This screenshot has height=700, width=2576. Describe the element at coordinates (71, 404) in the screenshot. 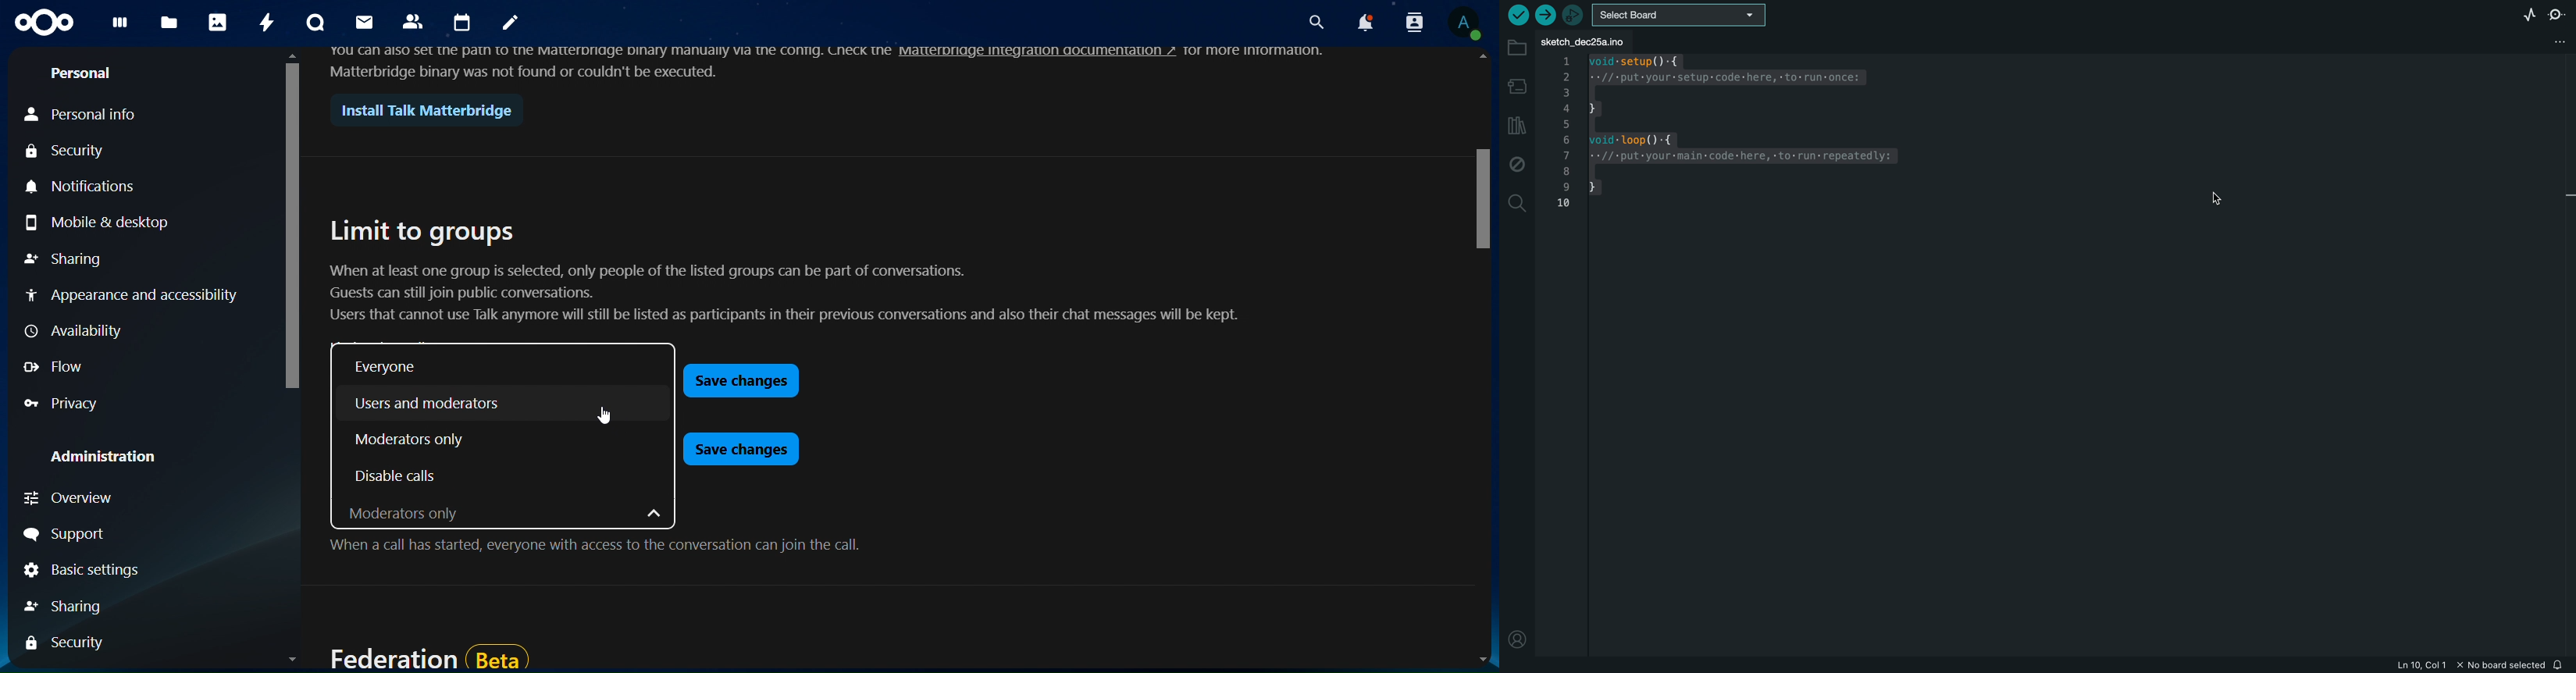

I see `privacy` at that location.